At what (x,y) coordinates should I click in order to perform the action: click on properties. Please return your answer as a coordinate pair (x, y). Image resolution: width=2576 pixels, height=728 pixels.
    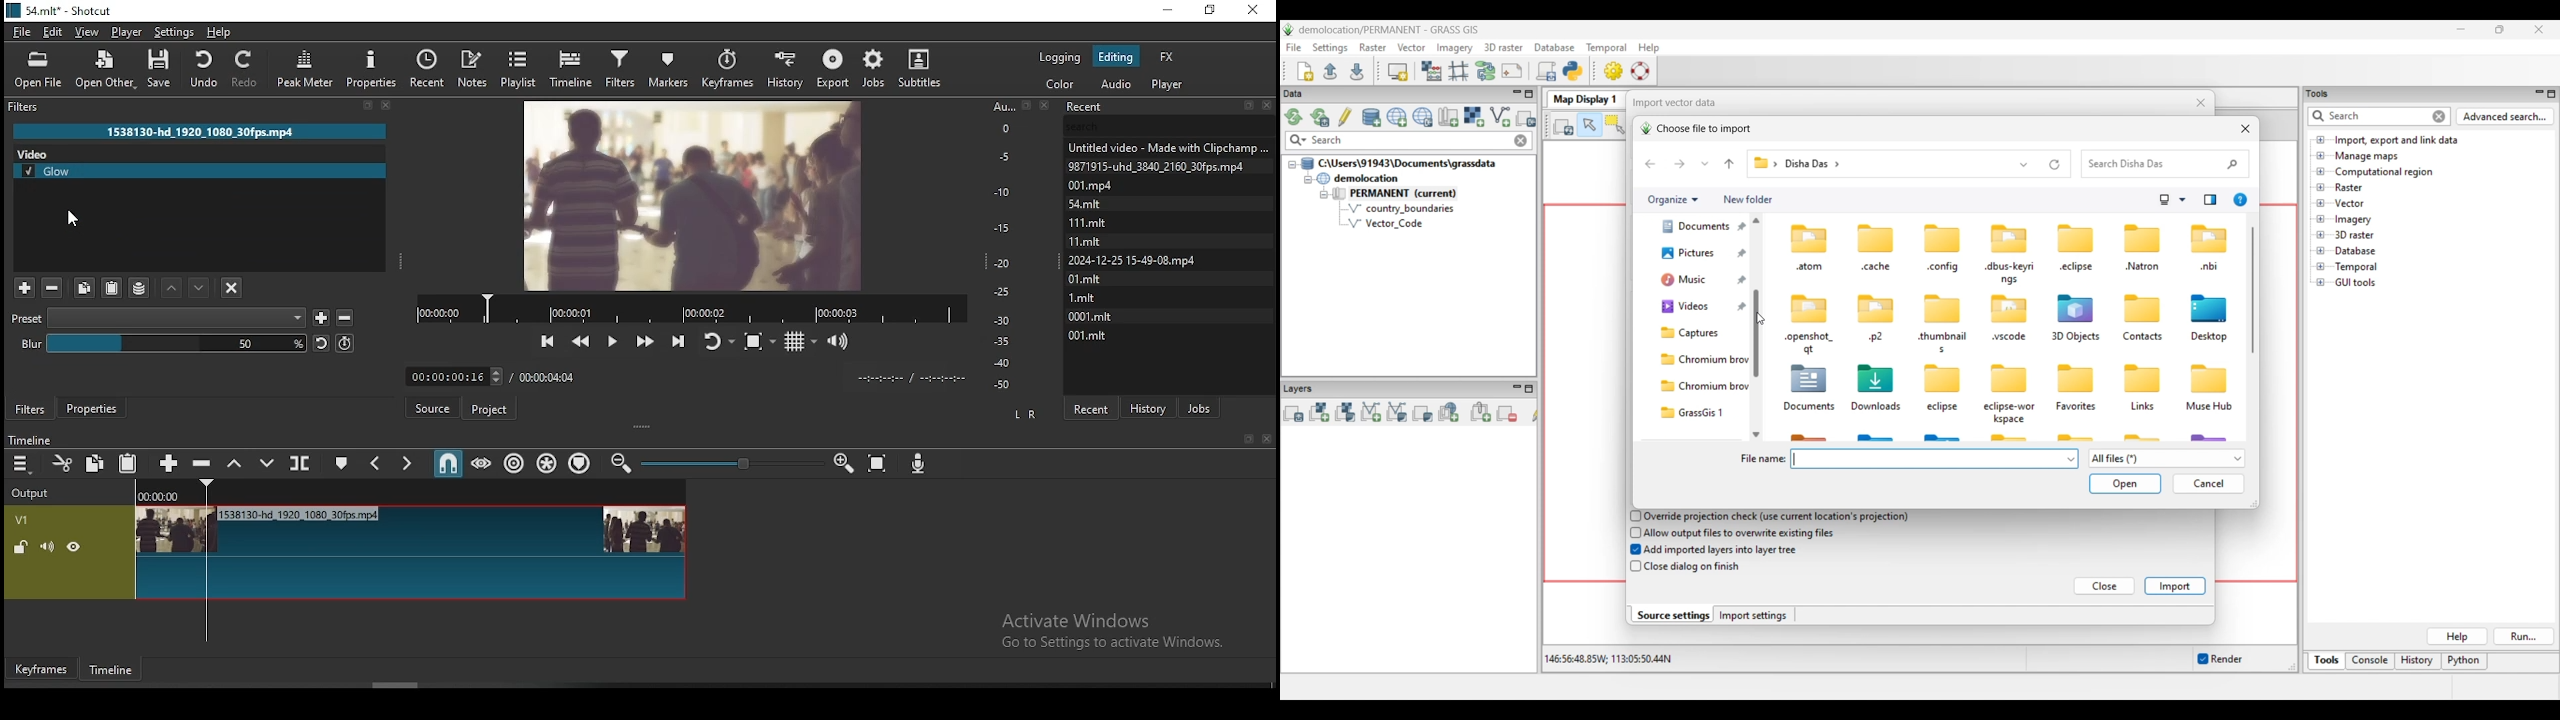
    Looking at the image, I should click on (91, 407).